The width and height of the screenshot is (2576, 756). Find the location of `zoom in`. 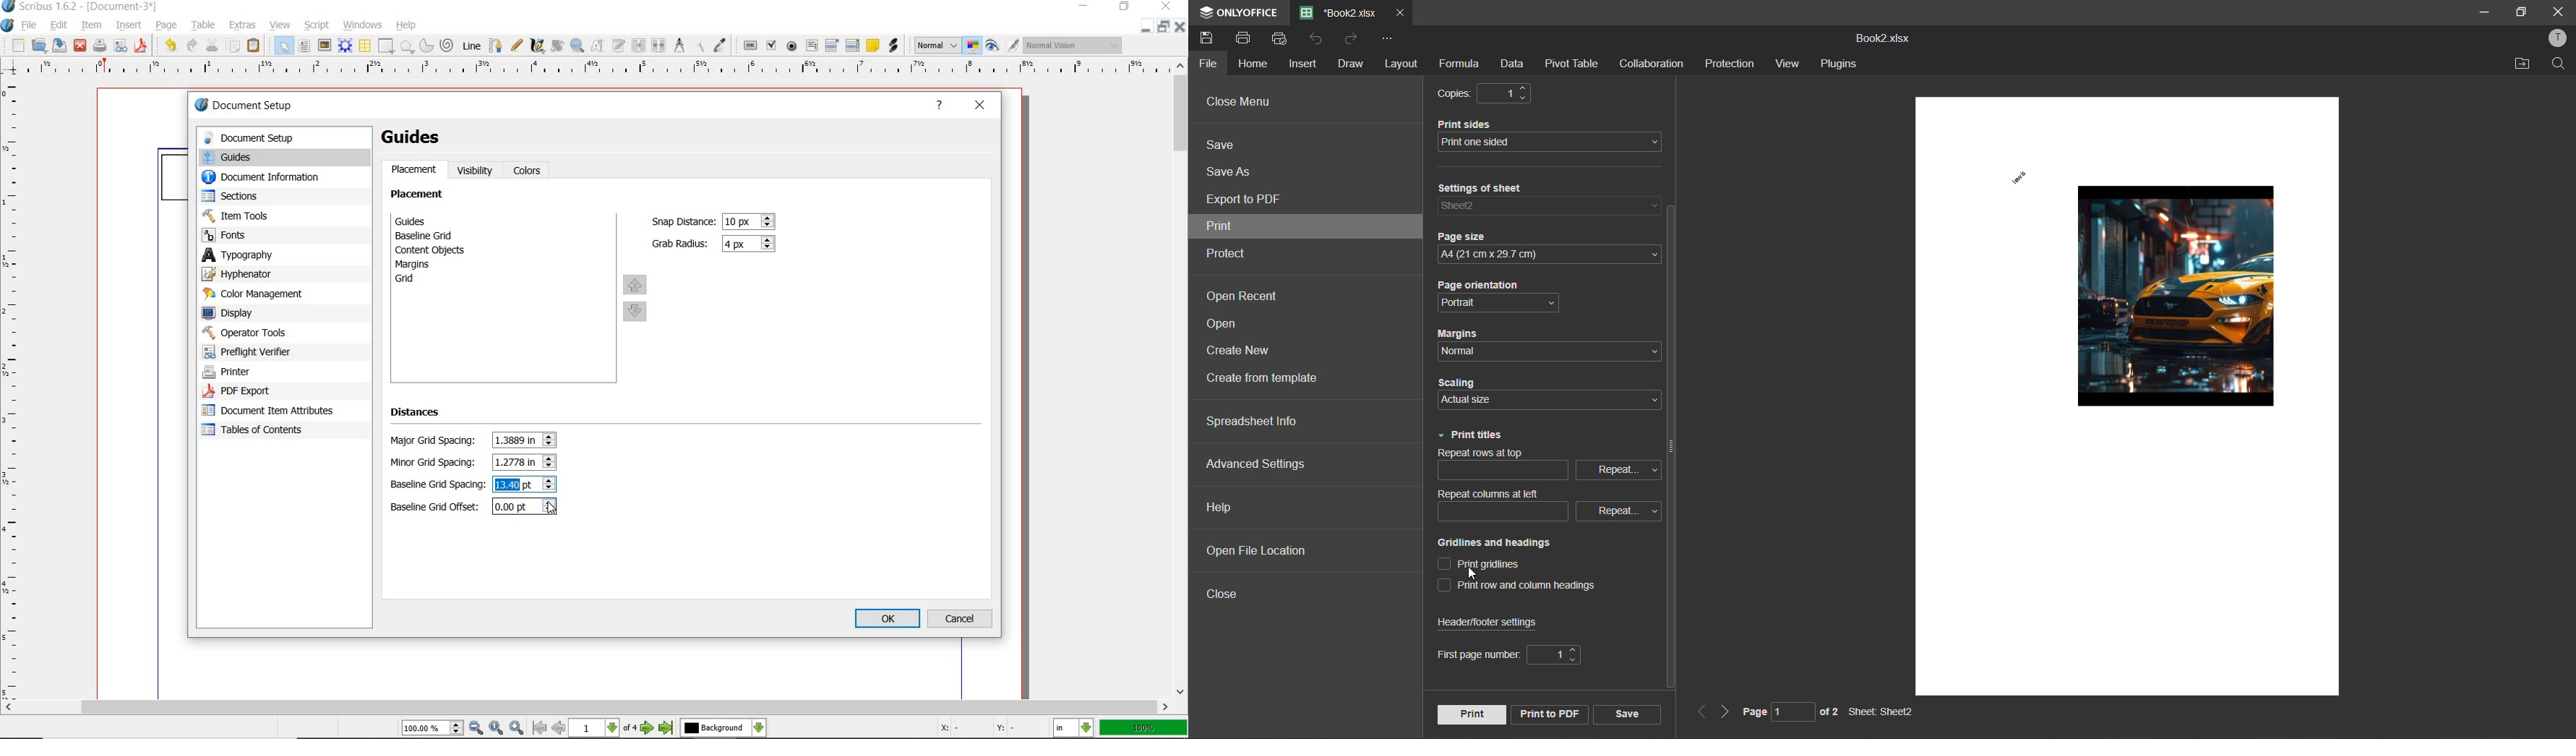

zoom in is located at coordinates (517, 728).